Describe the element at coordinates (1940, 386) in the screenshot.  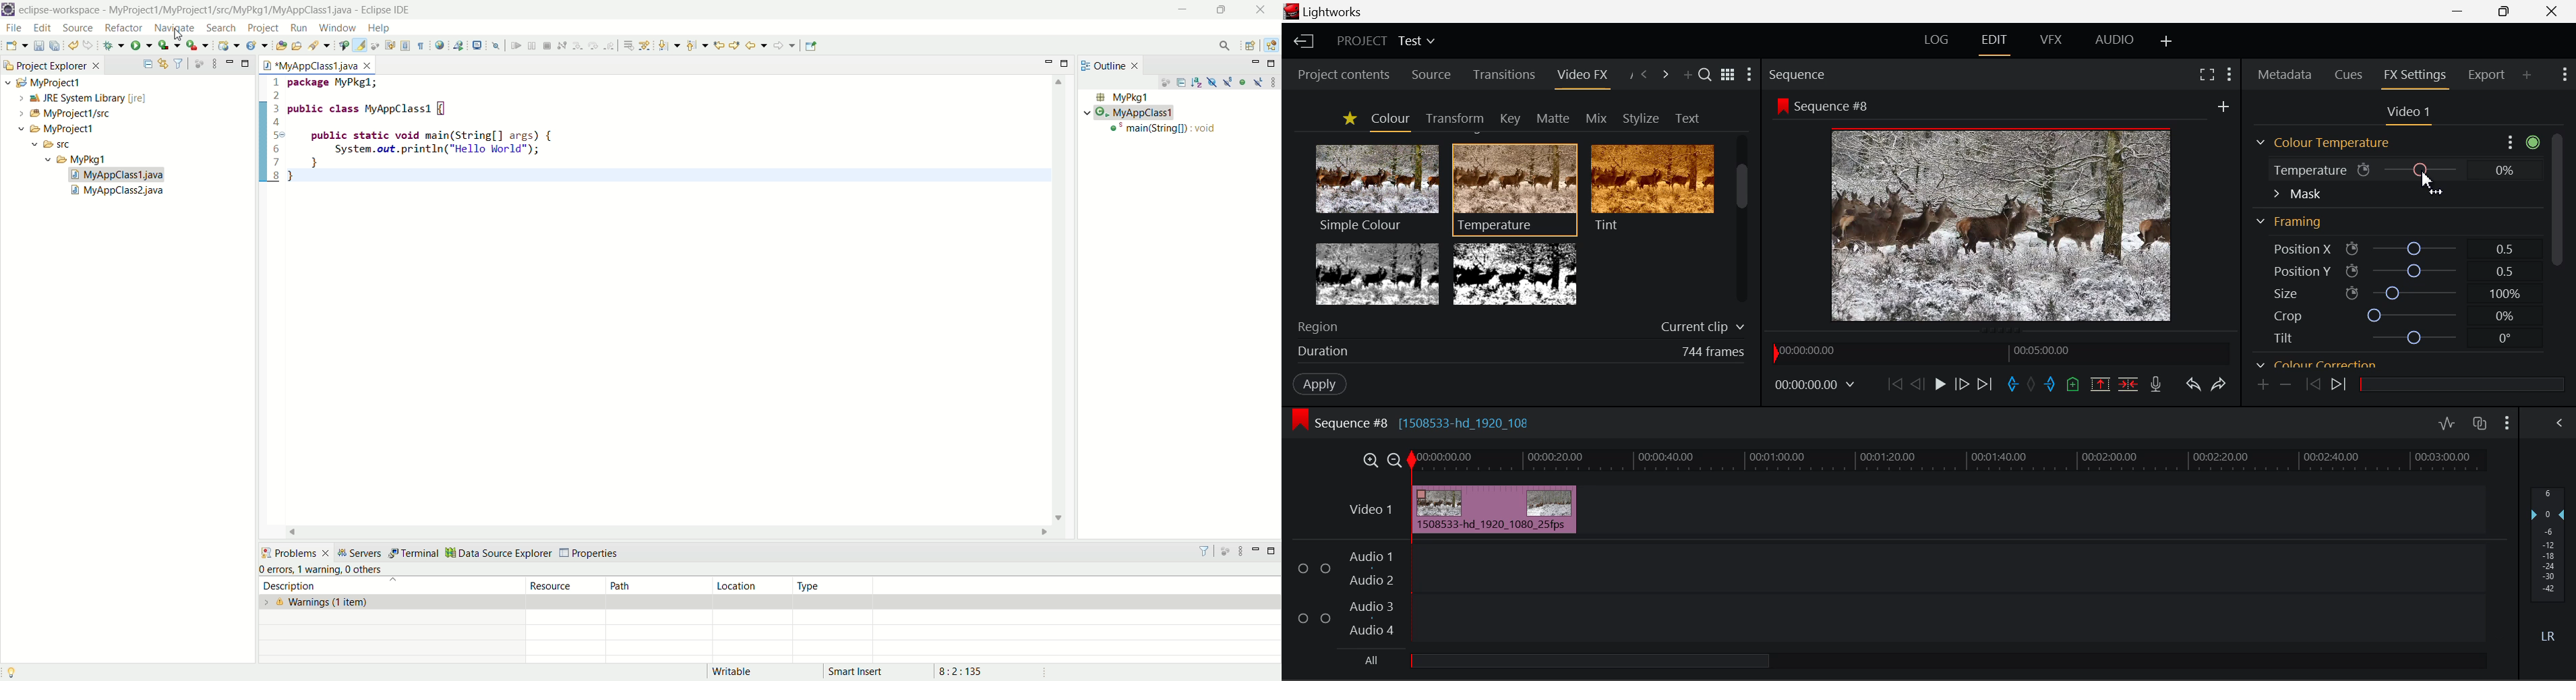
I see `Play` at that location.